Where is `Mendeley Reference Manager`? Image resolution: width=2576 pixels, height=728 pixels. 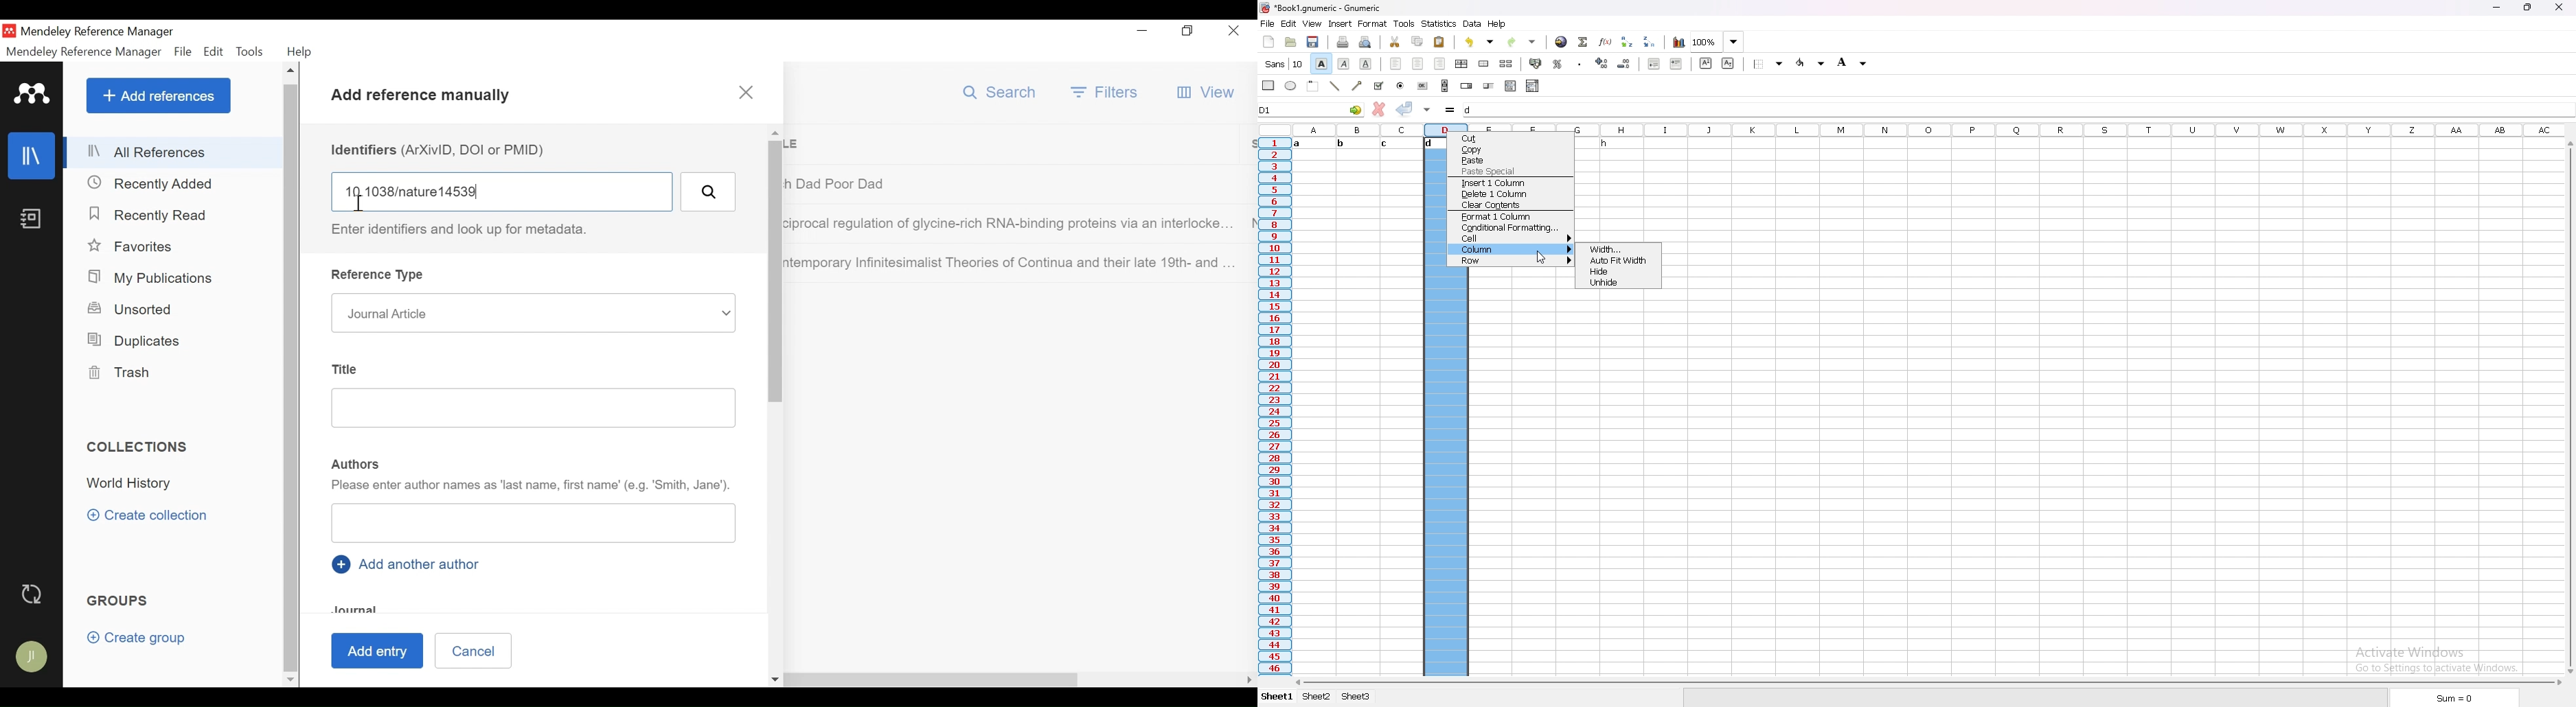
Mendeley Reference Manager is located at coordinates (84, 52).